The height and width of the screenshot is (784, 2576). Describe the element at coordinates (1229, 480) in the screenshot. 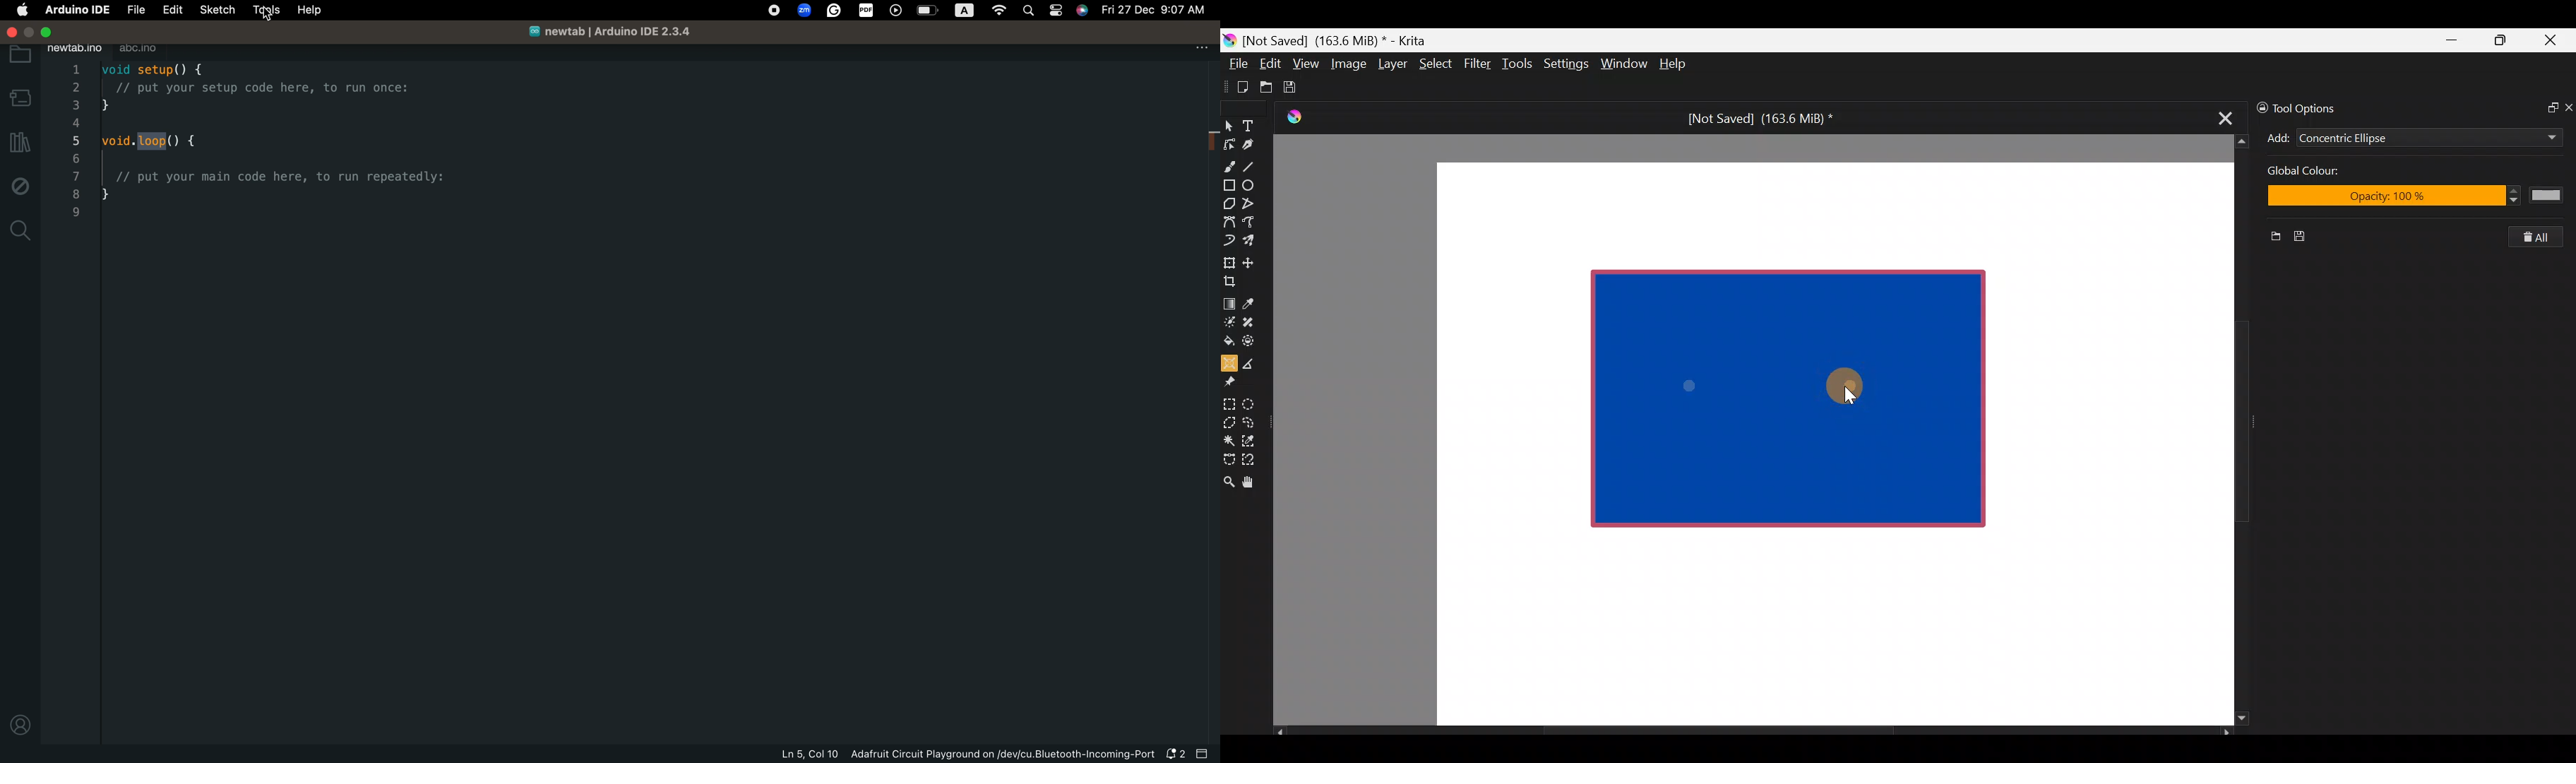

I see `Zoom tool` at that location.